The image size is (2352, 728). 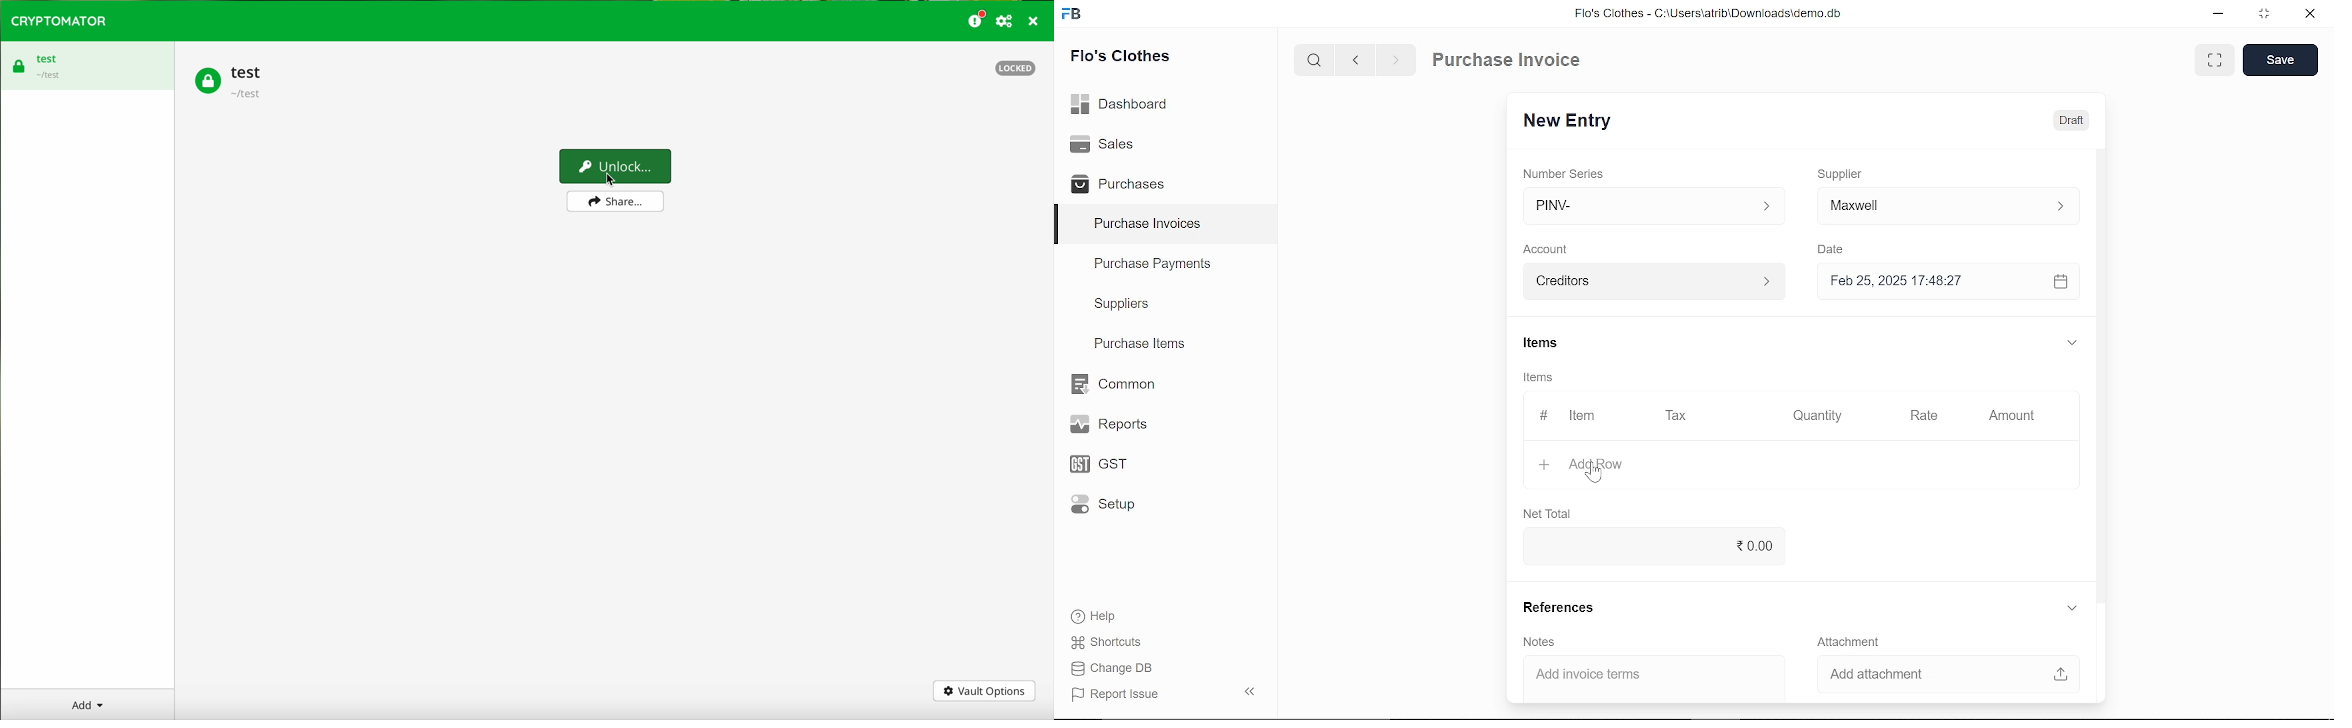 I want to click on ‘Number Series, so click(x=1570, y=173).